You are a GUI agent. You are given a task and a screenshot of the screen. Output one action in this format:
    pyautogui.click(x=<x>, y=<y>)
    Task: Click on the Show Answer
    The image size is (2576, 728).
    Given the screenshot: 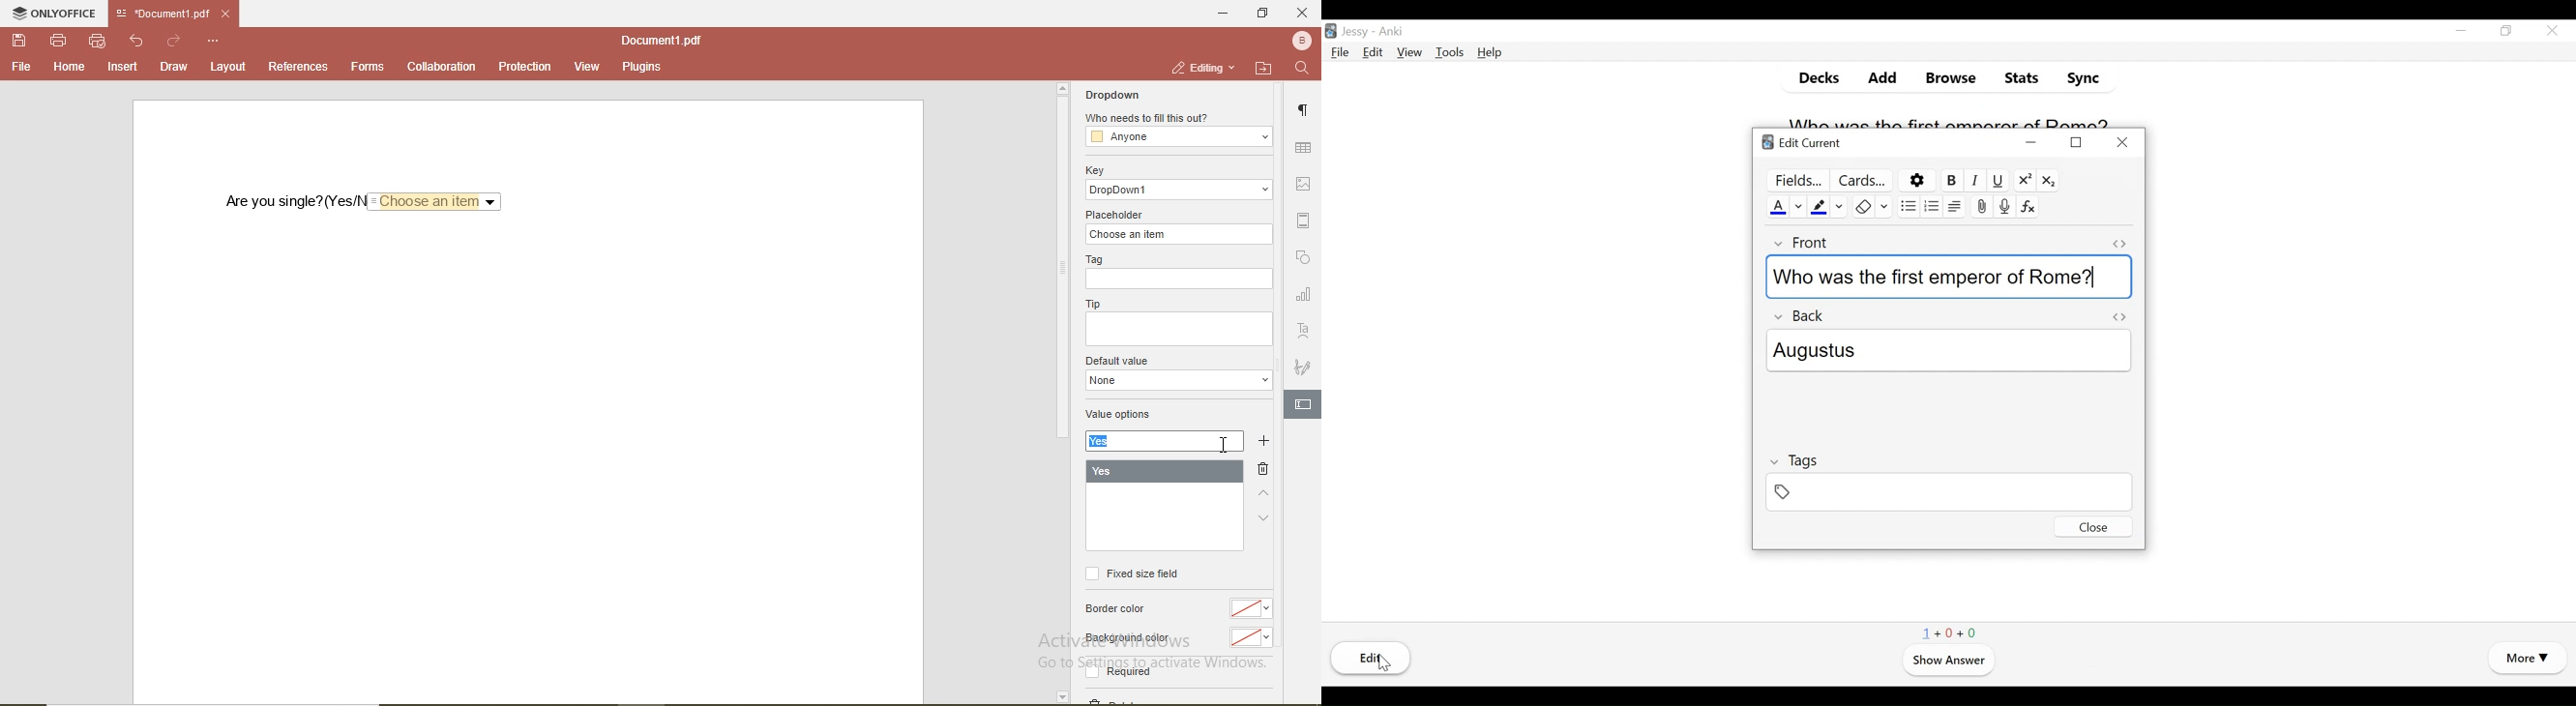 What is the action you would take?
    pyautogui.click(x=1948, y=661)
    